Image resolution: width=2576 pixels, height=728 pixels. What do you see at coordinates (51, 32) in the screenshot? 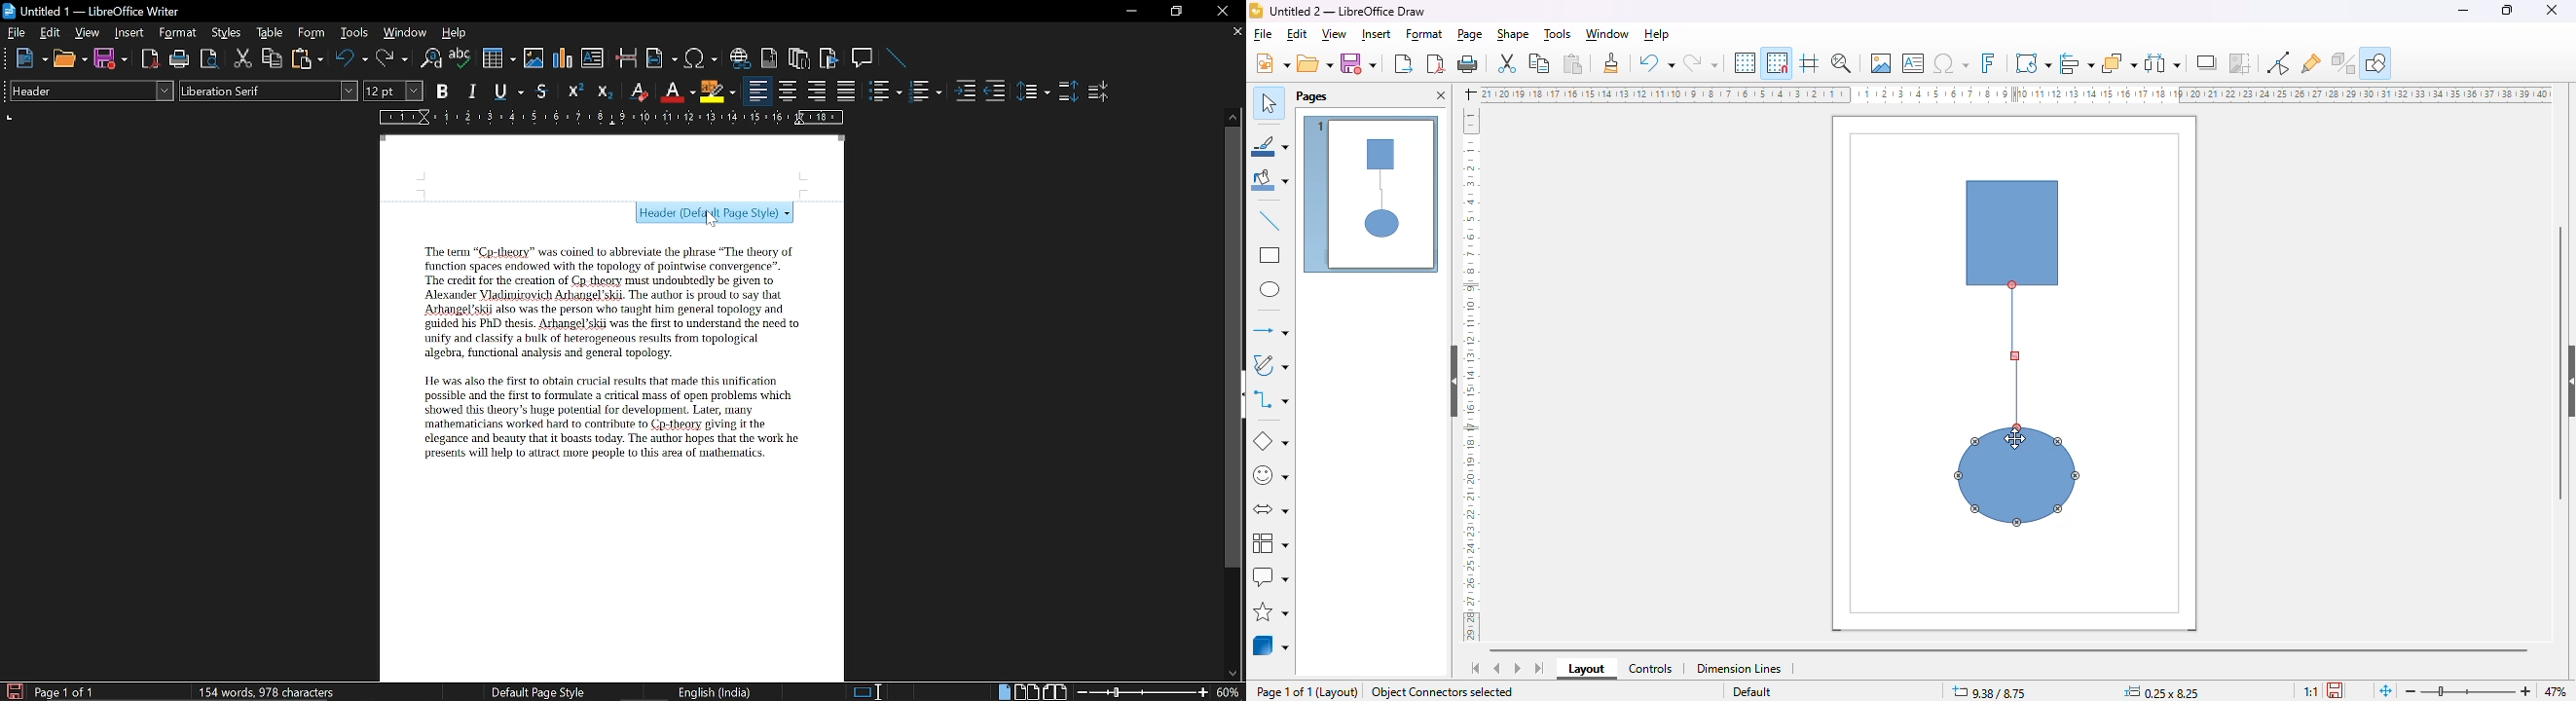
I see `Edit` at bounding box center [51, 32].